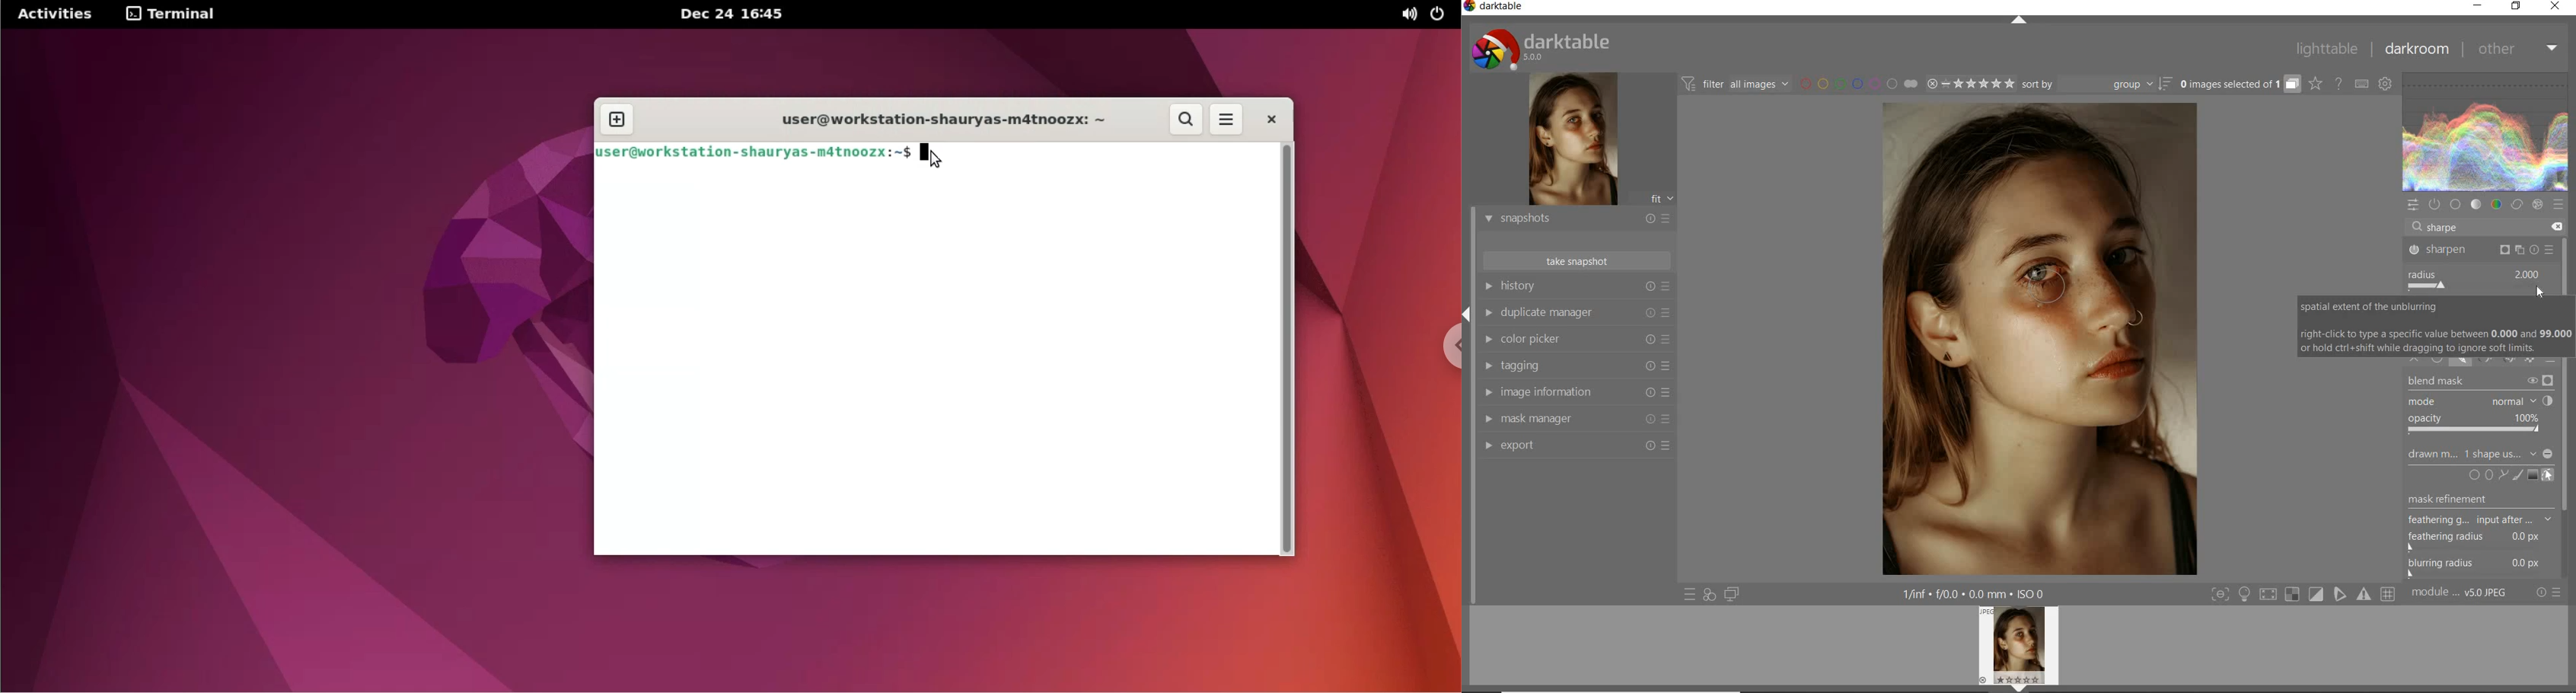  I want to click on restore, so click(2517, 6).